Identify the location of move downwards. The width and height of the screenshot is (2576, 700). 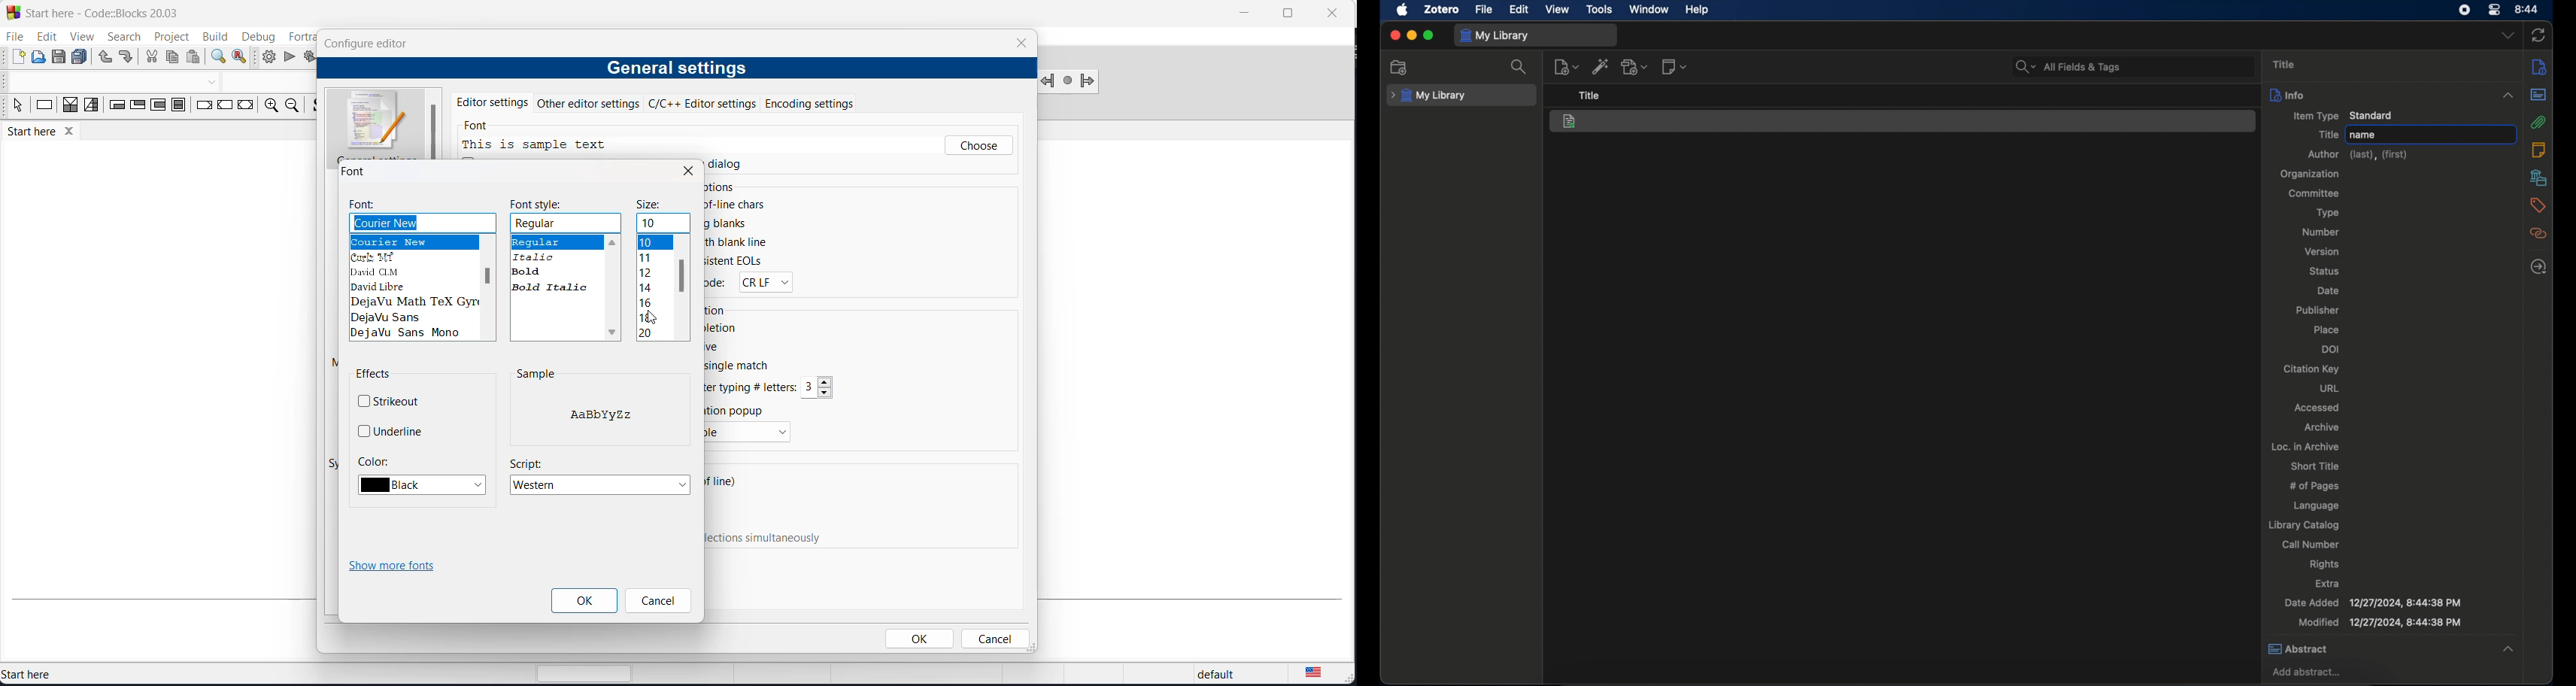
(614, 334).